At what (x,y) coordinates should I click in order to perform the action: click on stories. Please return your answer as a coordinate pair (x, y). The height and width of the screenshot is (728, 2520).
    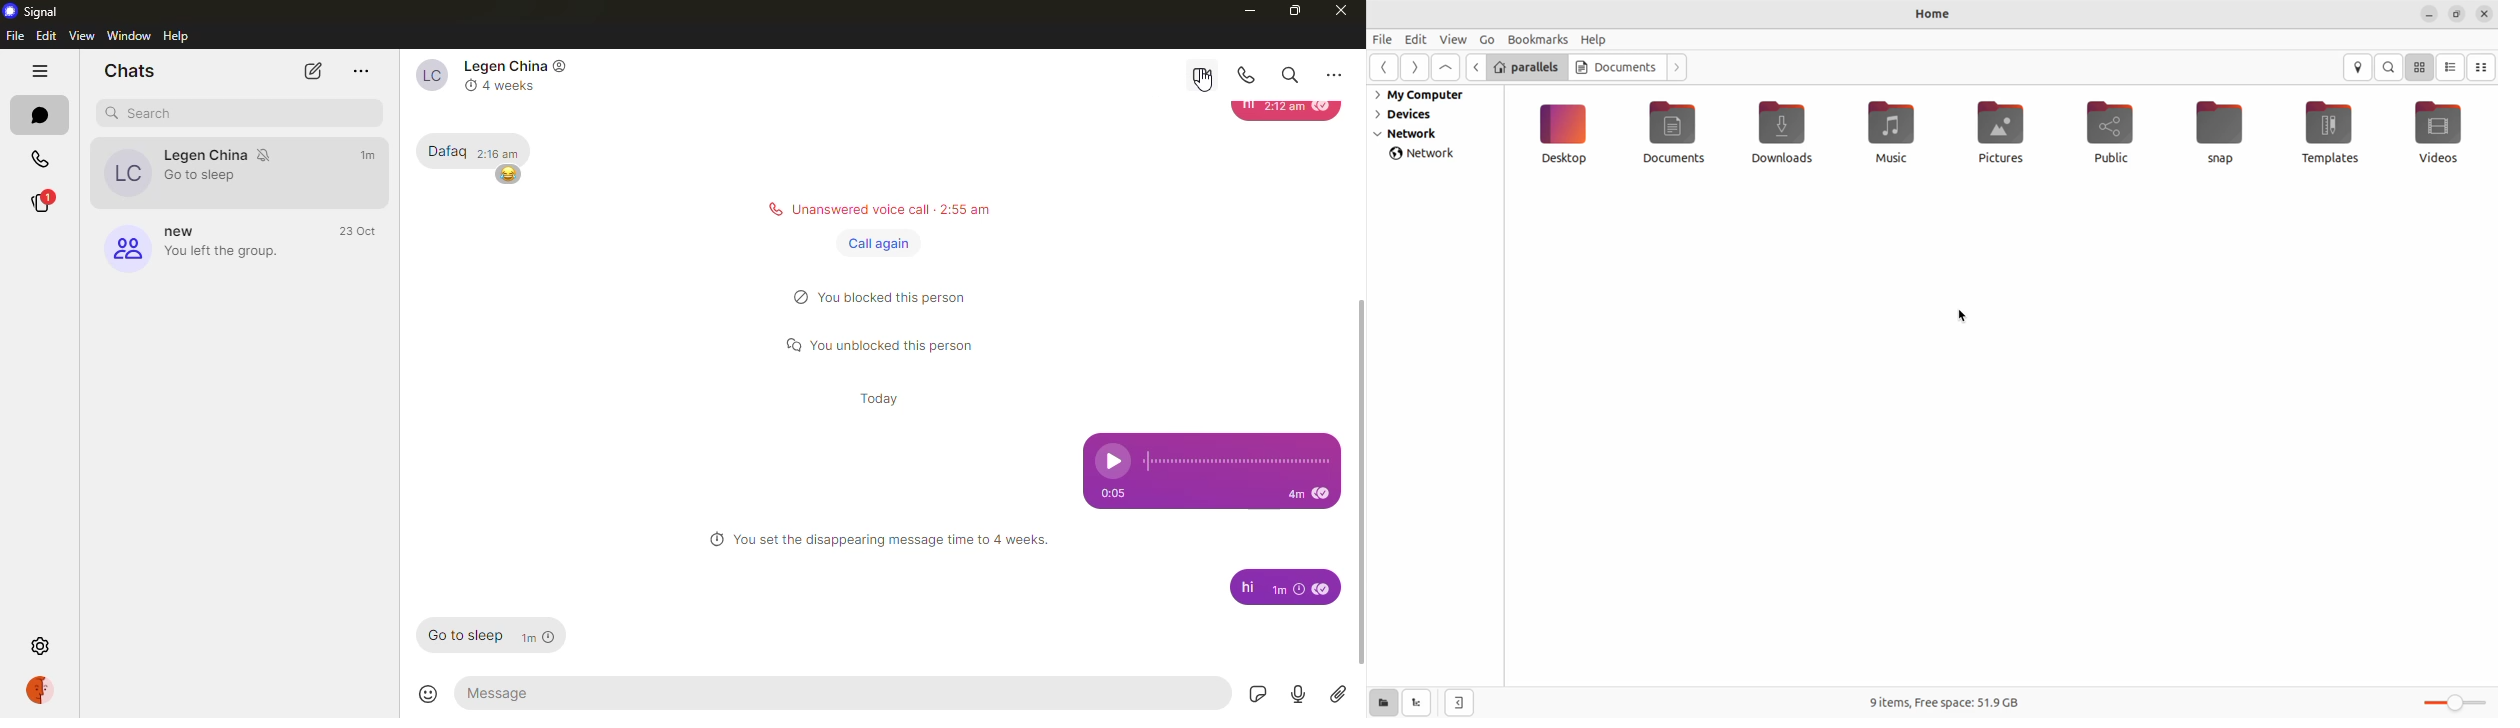
    Looking at the image, I should click on (47, 200).